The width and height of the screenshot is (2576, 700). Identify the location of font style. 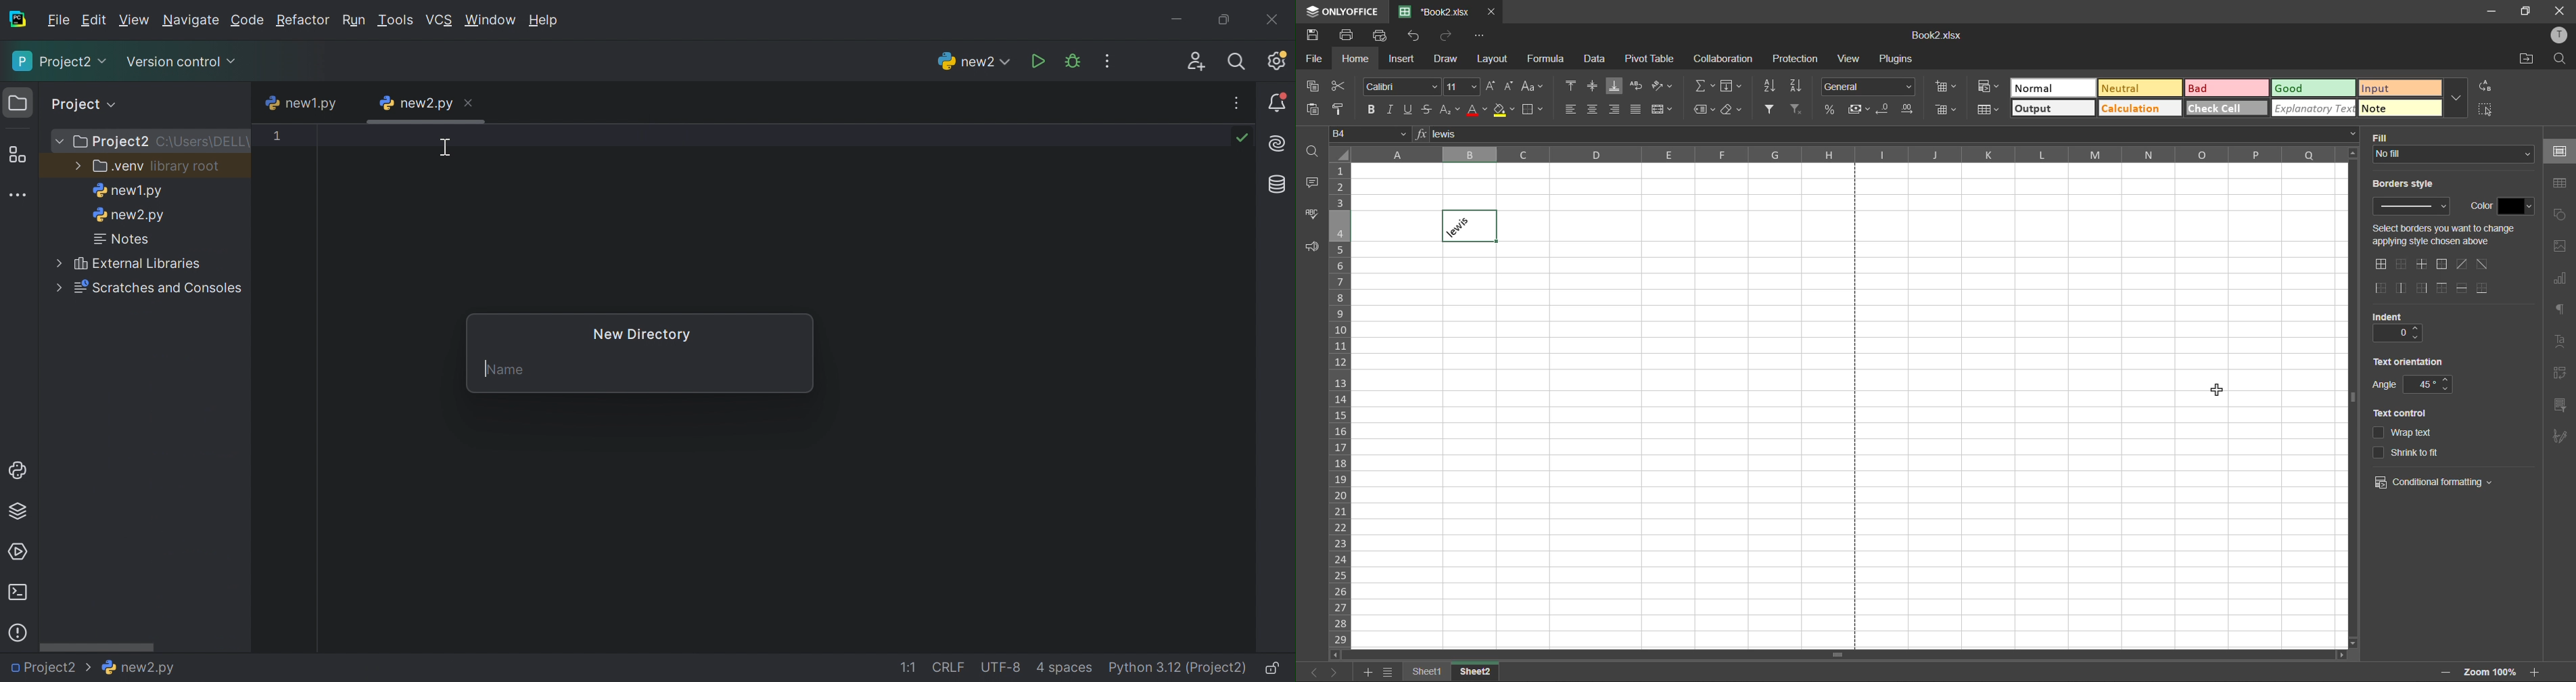
(1400, 88).